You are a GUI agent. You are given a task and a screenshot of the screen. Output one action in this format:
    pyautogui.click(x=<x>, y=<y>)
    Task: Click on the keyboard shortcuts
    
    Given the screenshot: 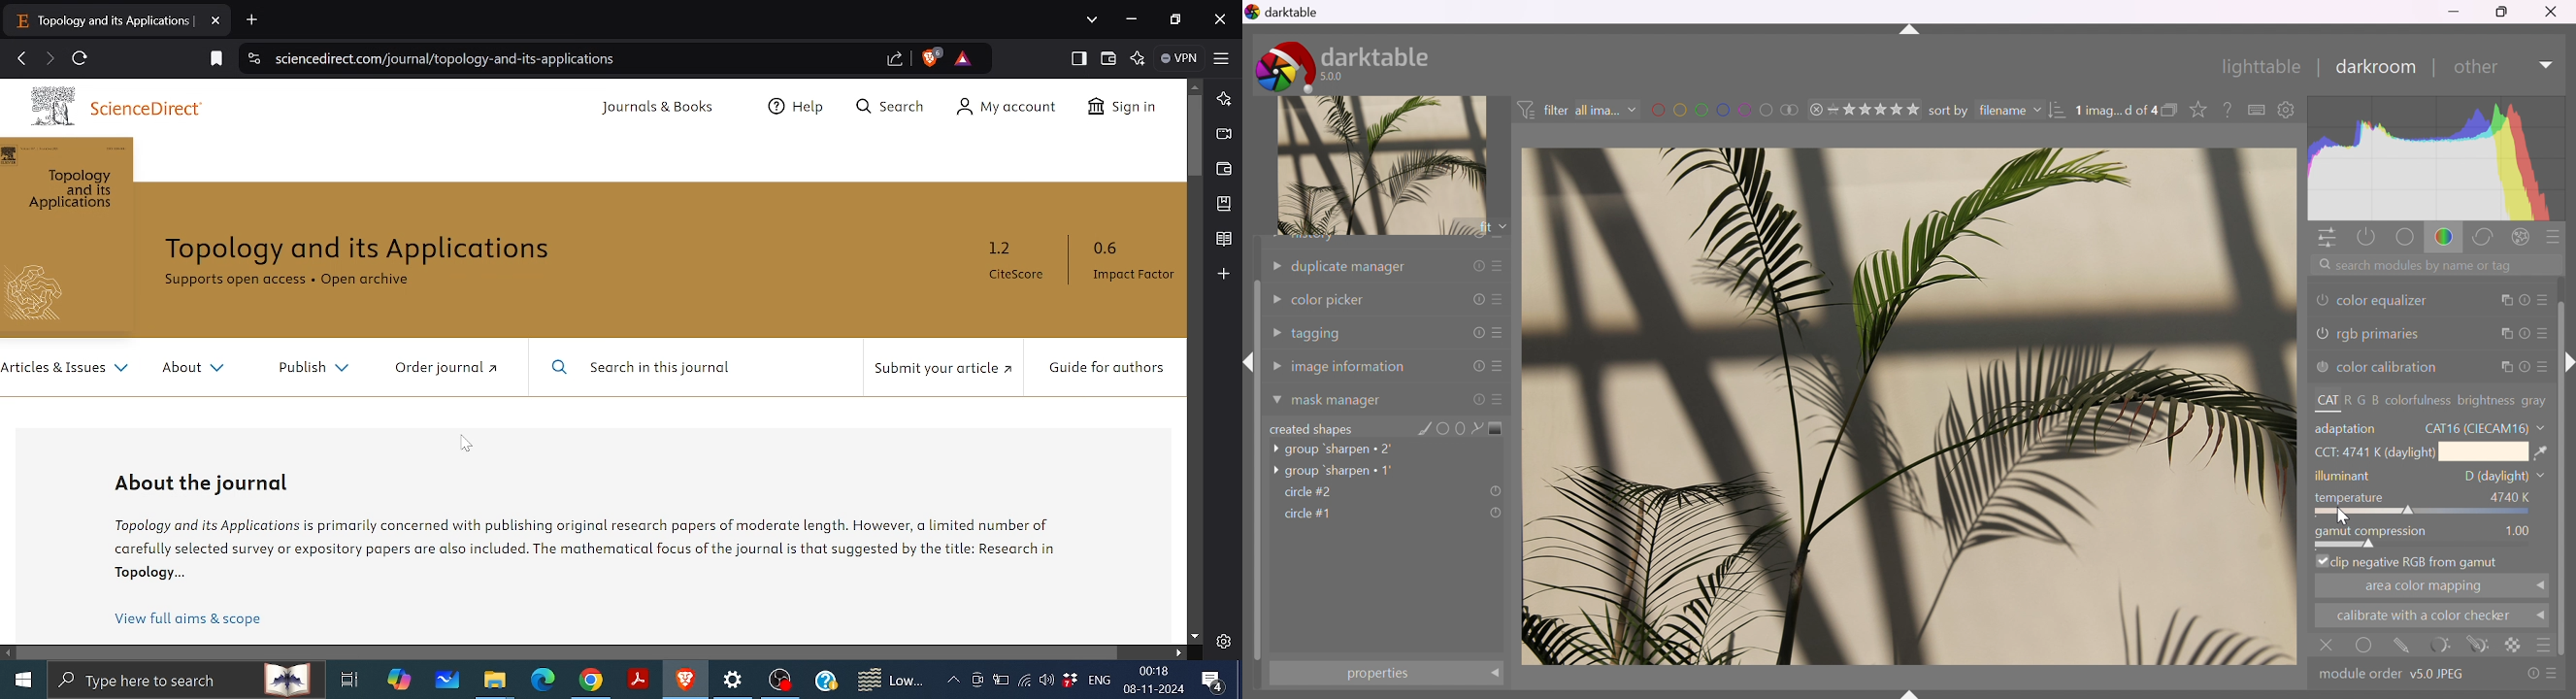 What is the action you would take?
    pyautogui.click(x=2255, y=110)
    